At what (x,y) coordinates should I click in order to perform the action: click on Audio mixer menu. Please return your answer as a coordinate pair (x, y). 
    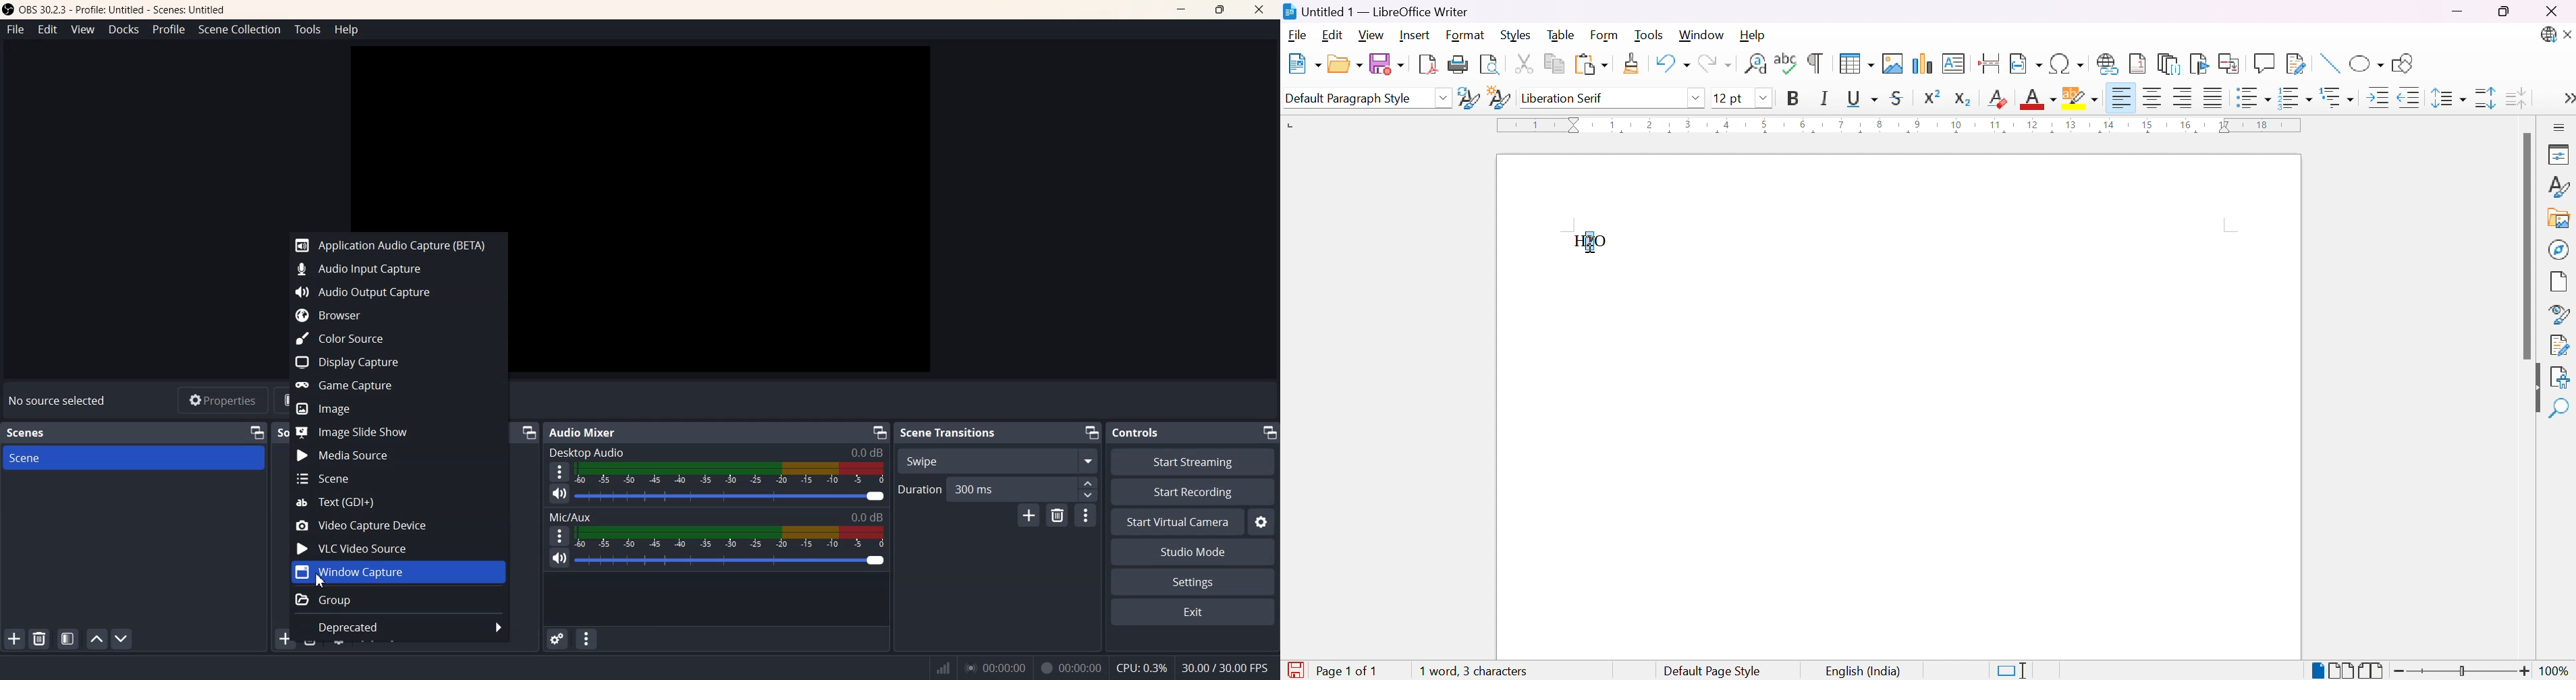
    Looking at the image, I should click on (586, 639).